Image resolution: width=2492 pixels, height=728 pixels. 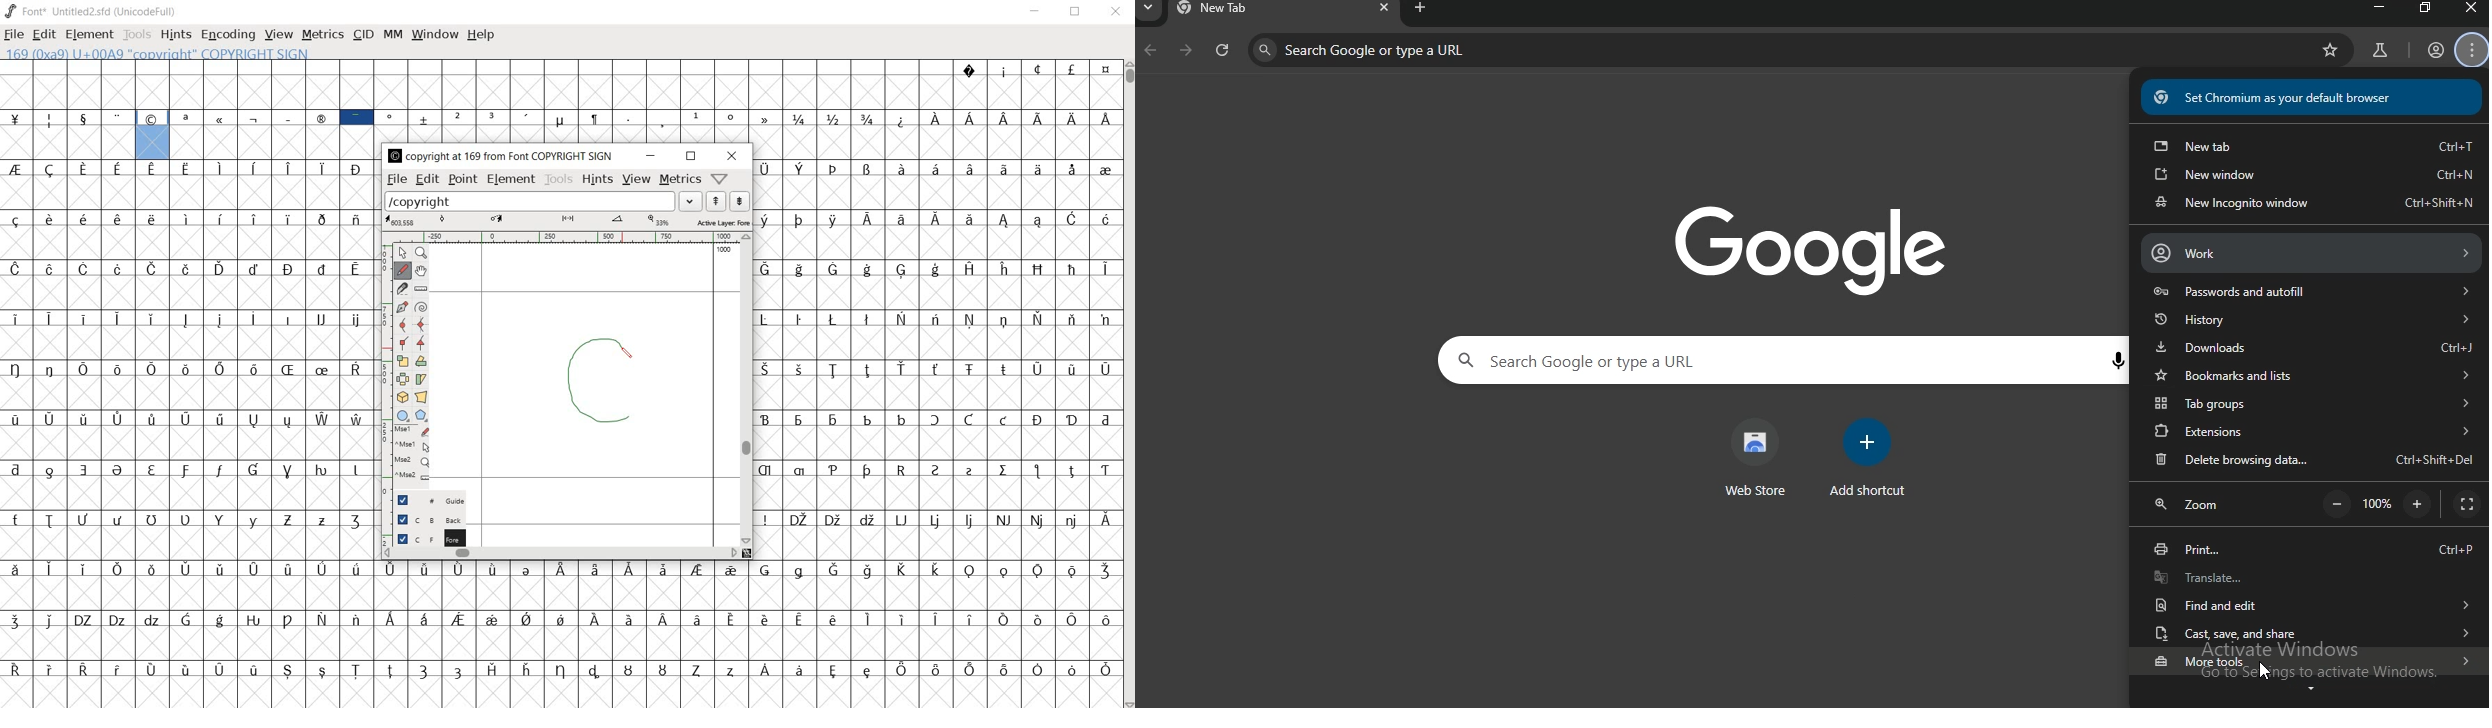 What do you see at coordinates (560, 552) in the screenshot?
I see `scrollbar` at bounding box center [560, 552].